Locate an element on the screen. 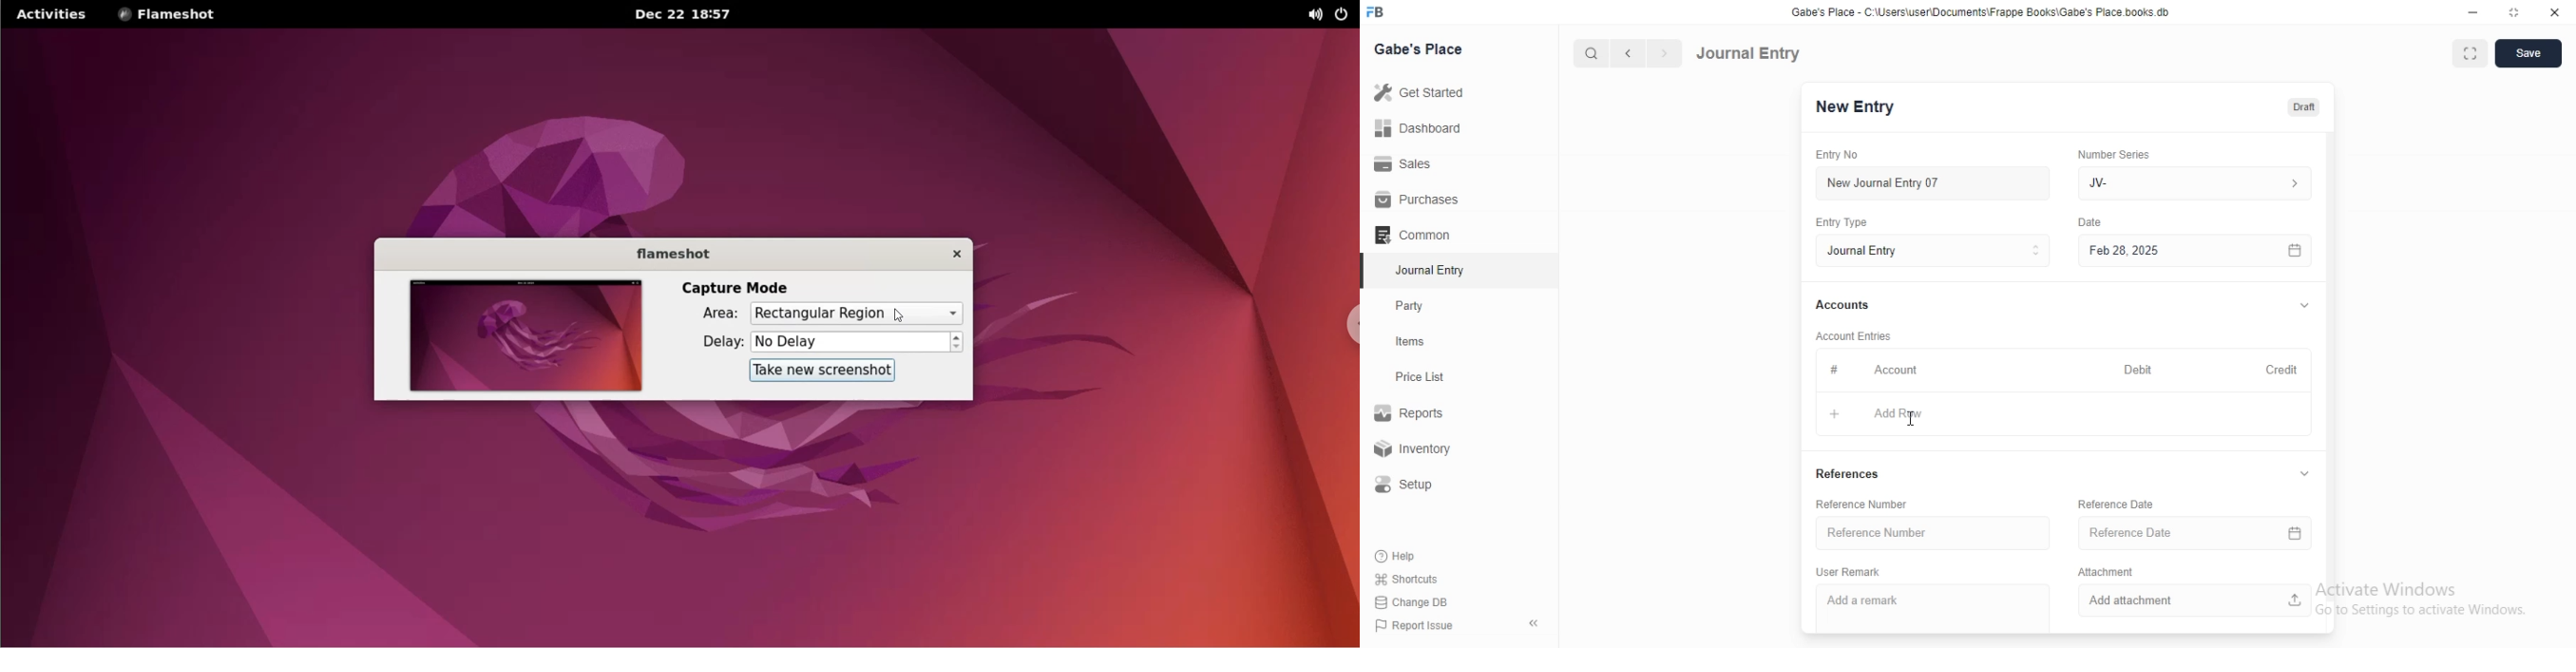 This screenshot has width=2576, height=672. cursor is located at coordinates (1909, 422).